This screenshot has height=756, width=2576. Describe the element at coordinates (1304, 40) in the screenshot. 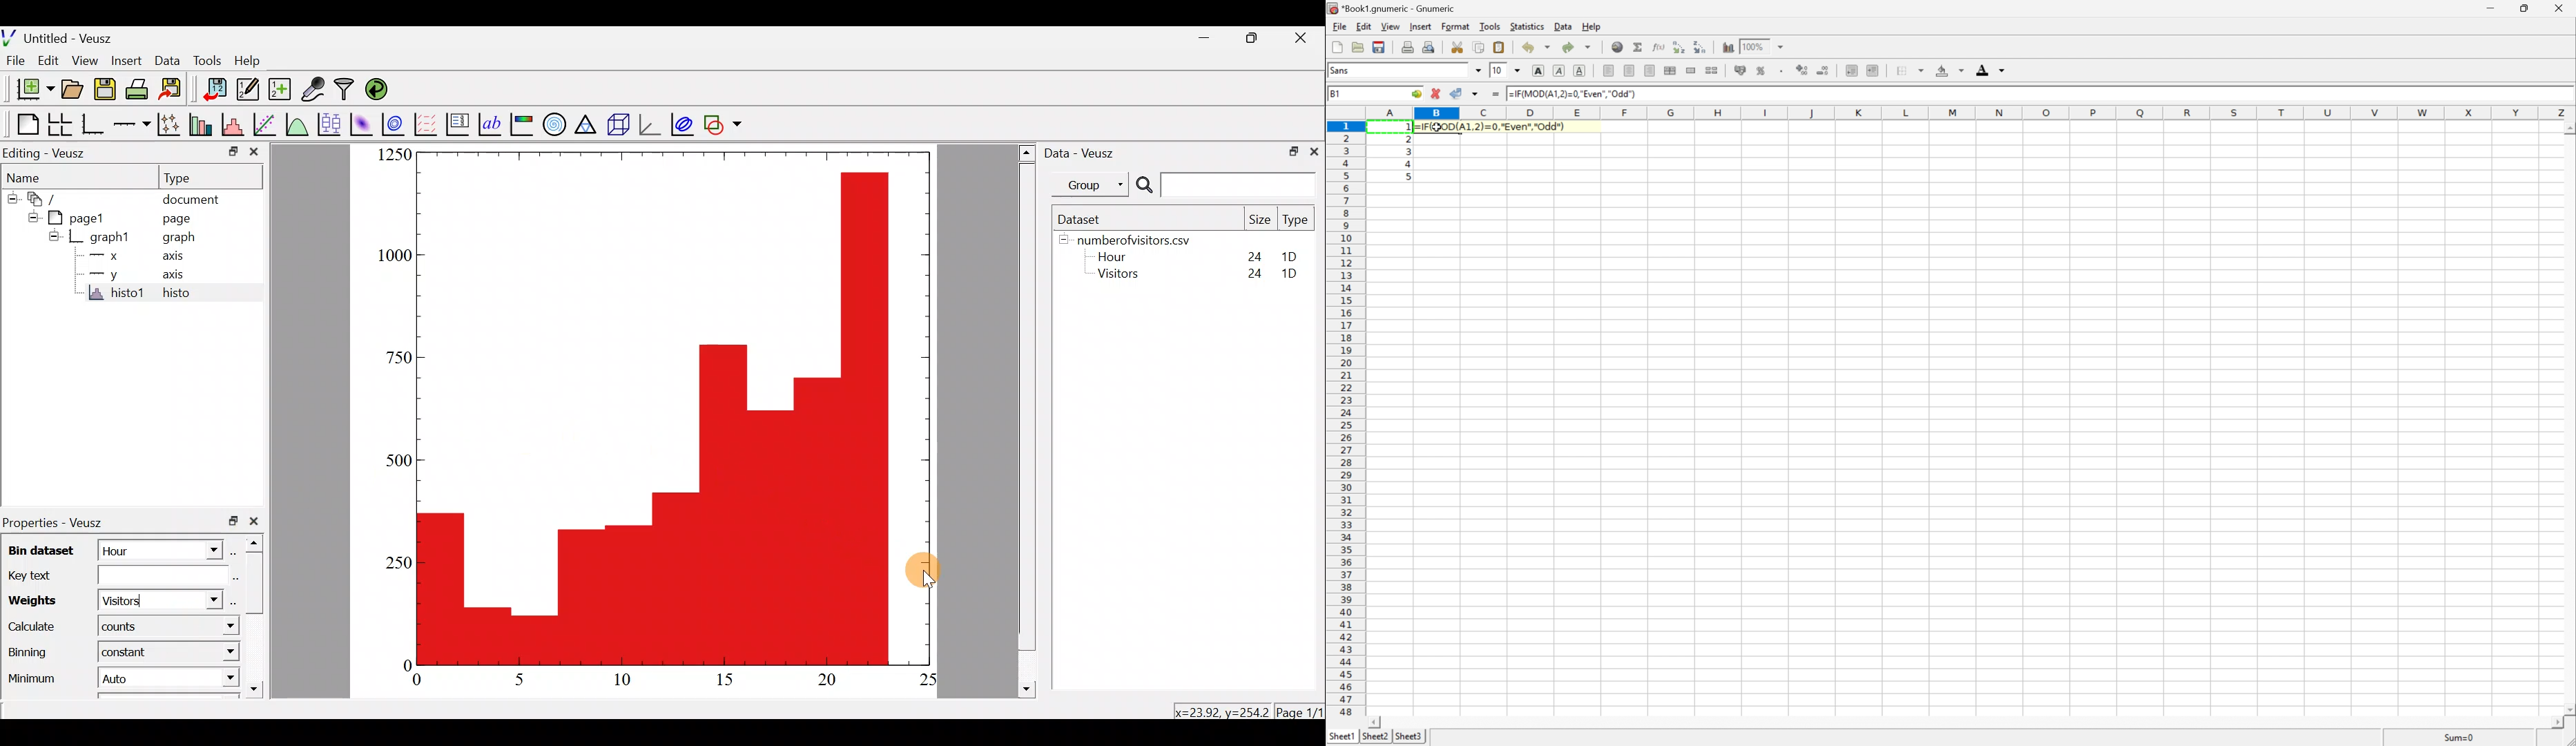

I see `close` at that location.